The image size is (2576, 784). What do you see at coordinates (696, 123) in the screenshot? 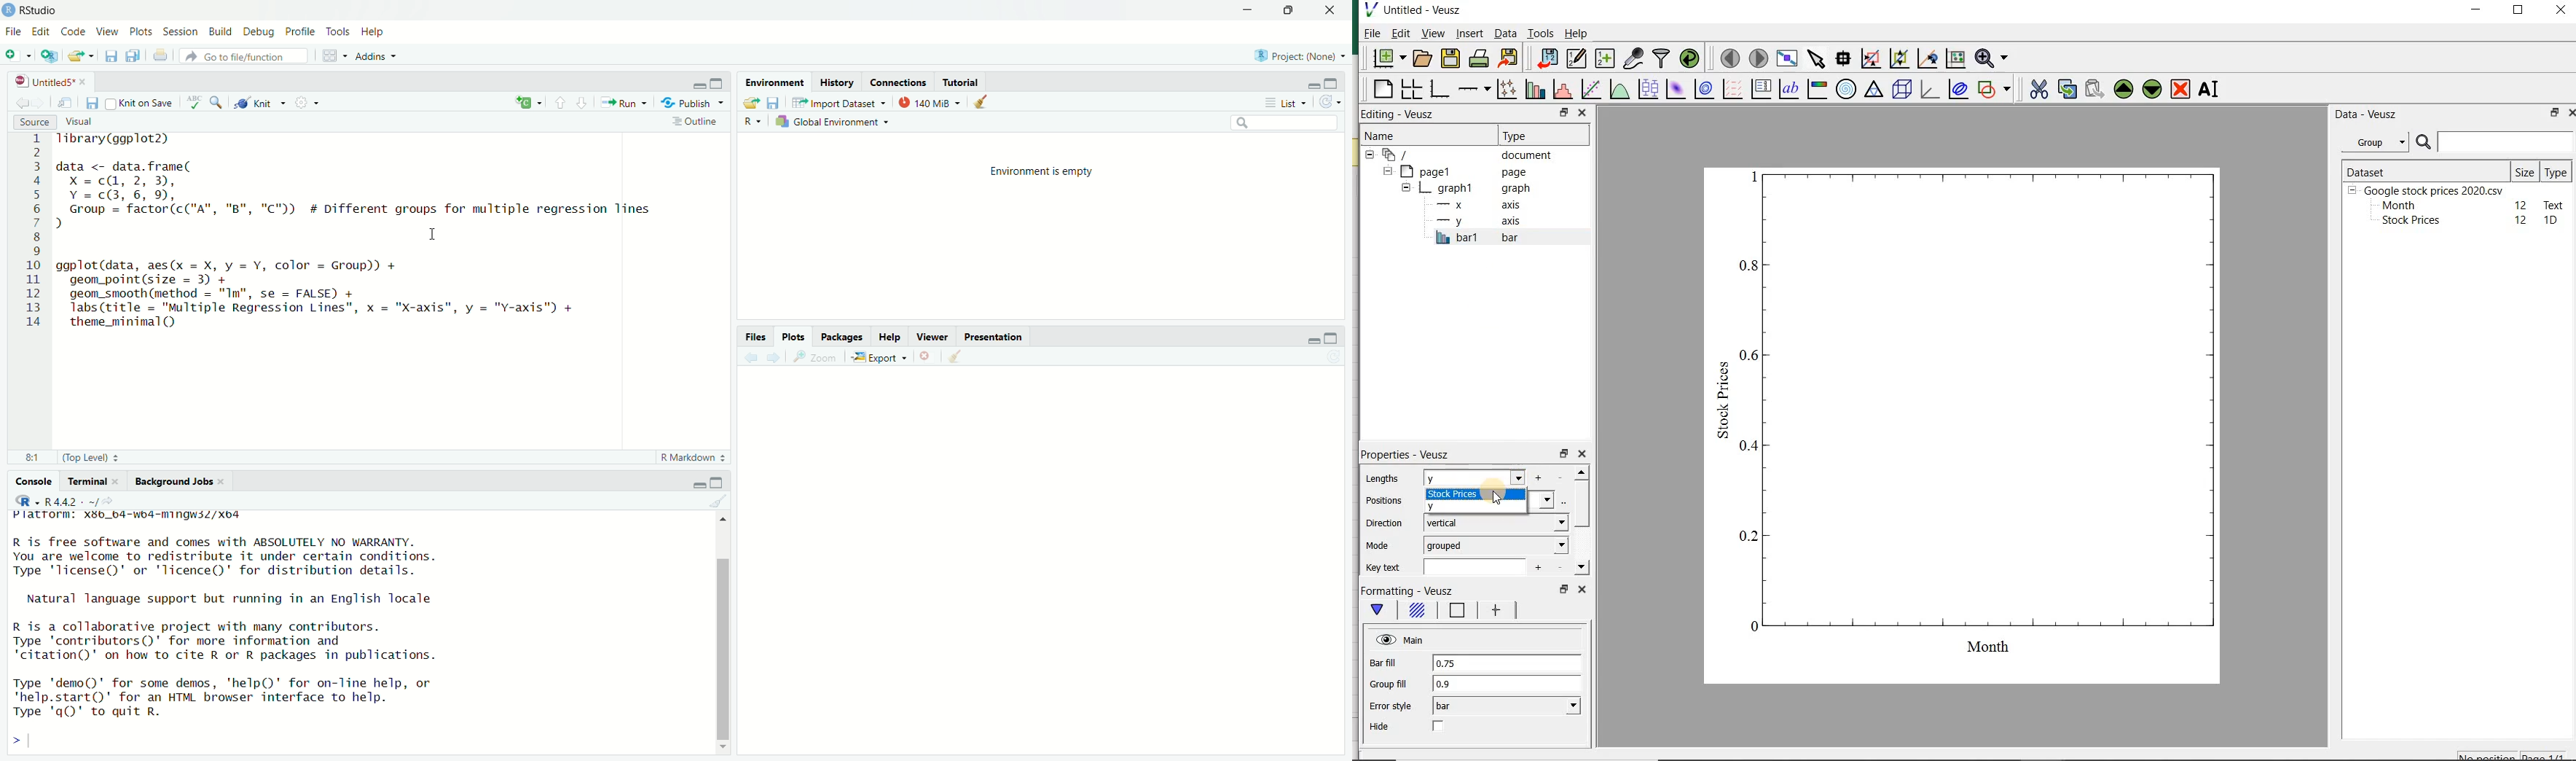
I see `Outline` at bounding box center [696, 123].